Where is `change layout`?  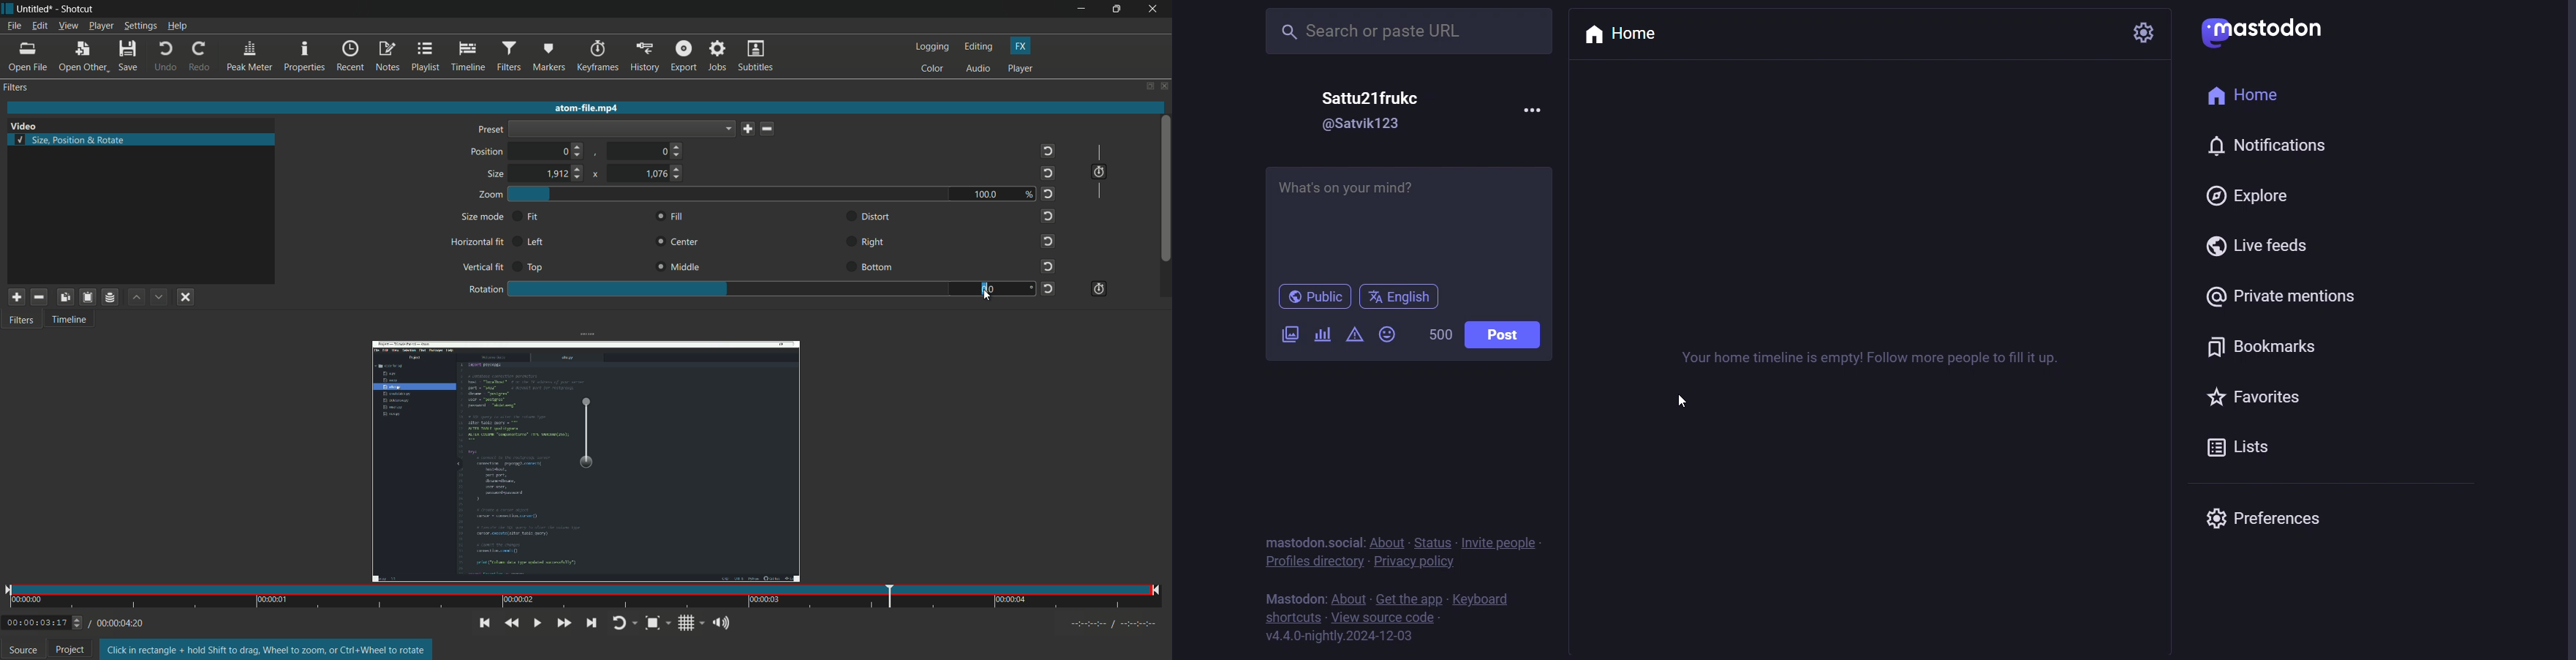
change layout is located at coordinates (1146, 85).